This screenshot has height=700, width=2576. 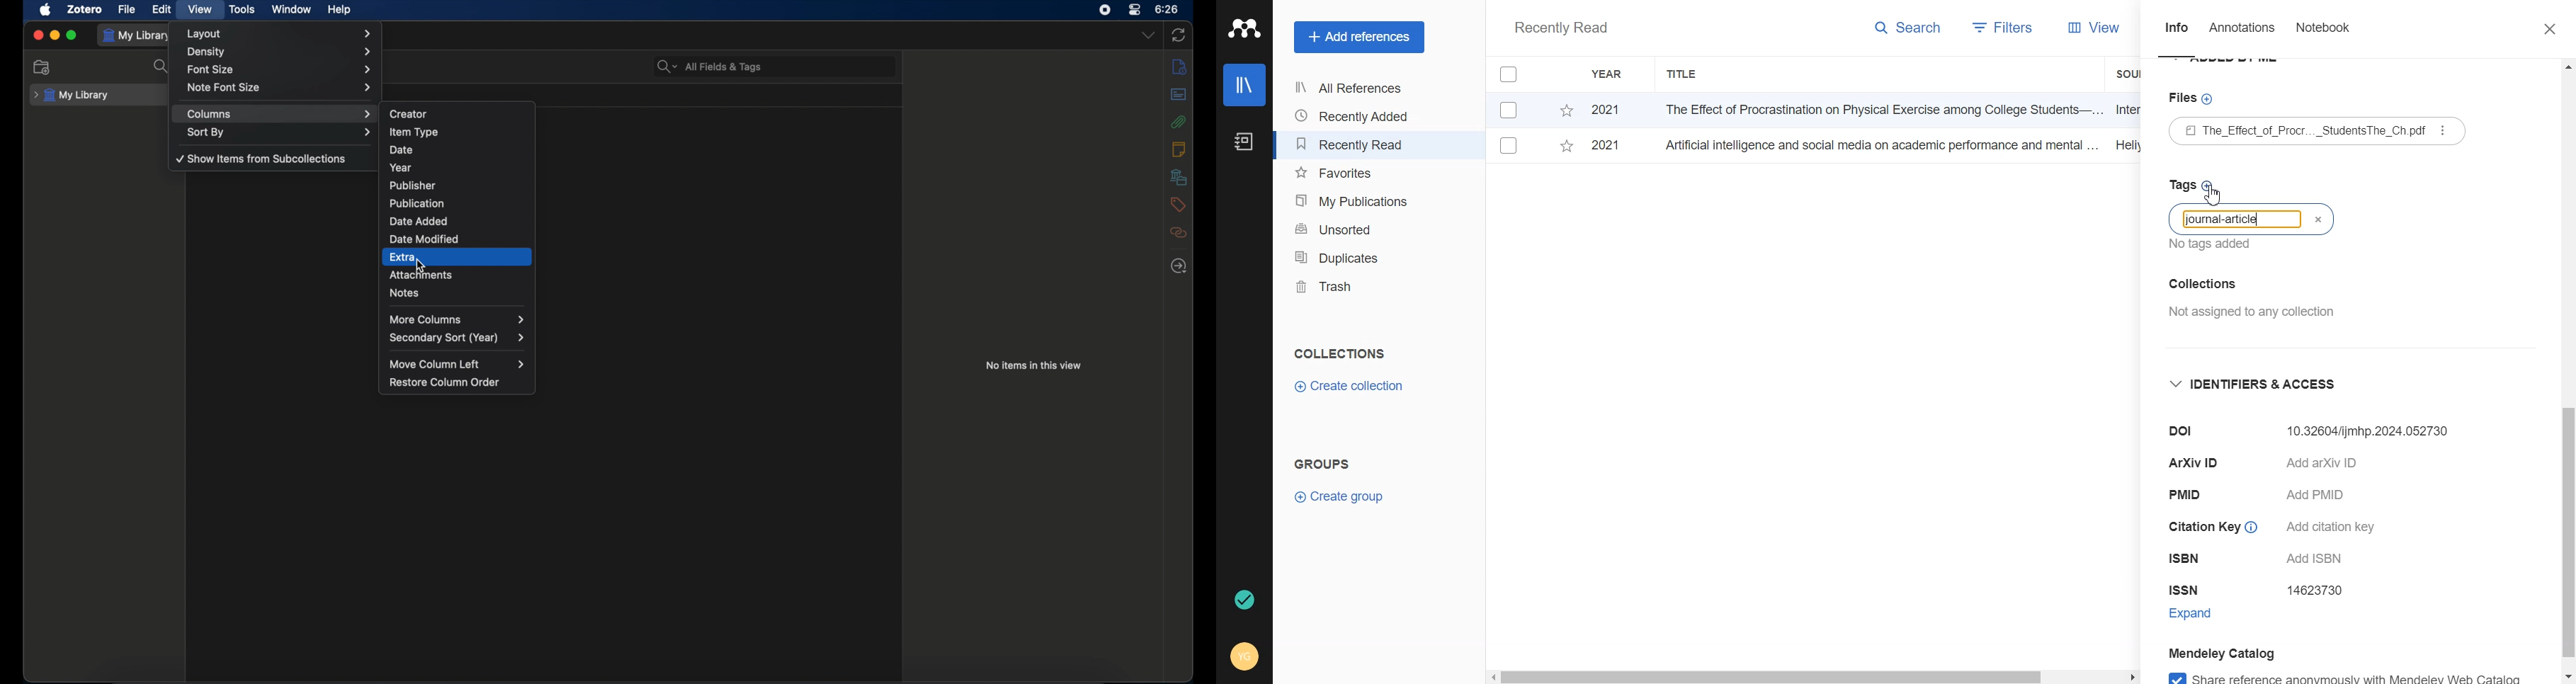 What do you see at coordinates (2177, 32) in the screenshot?
I see `Info` at bounding box center [2177, 32].